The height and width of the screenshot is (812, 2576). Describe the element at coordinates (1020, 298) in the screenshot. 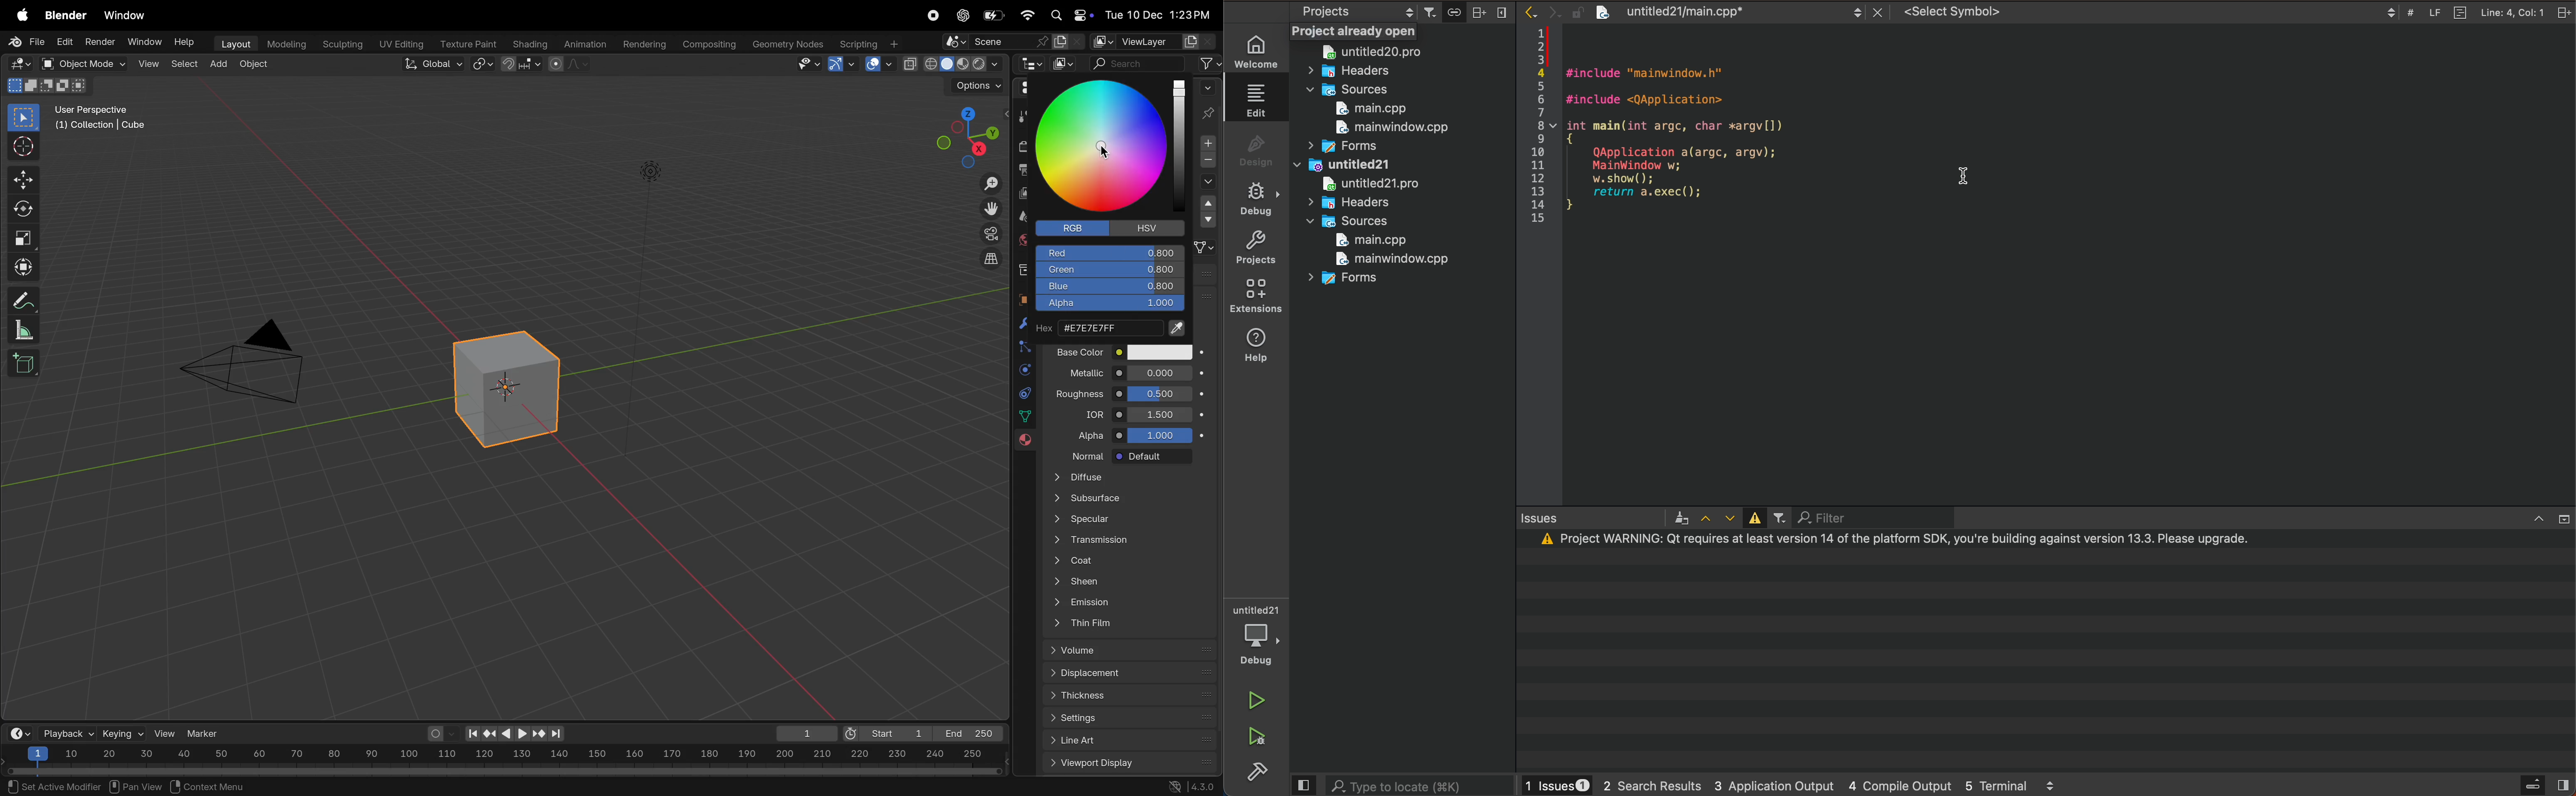

I see `object` at that location.